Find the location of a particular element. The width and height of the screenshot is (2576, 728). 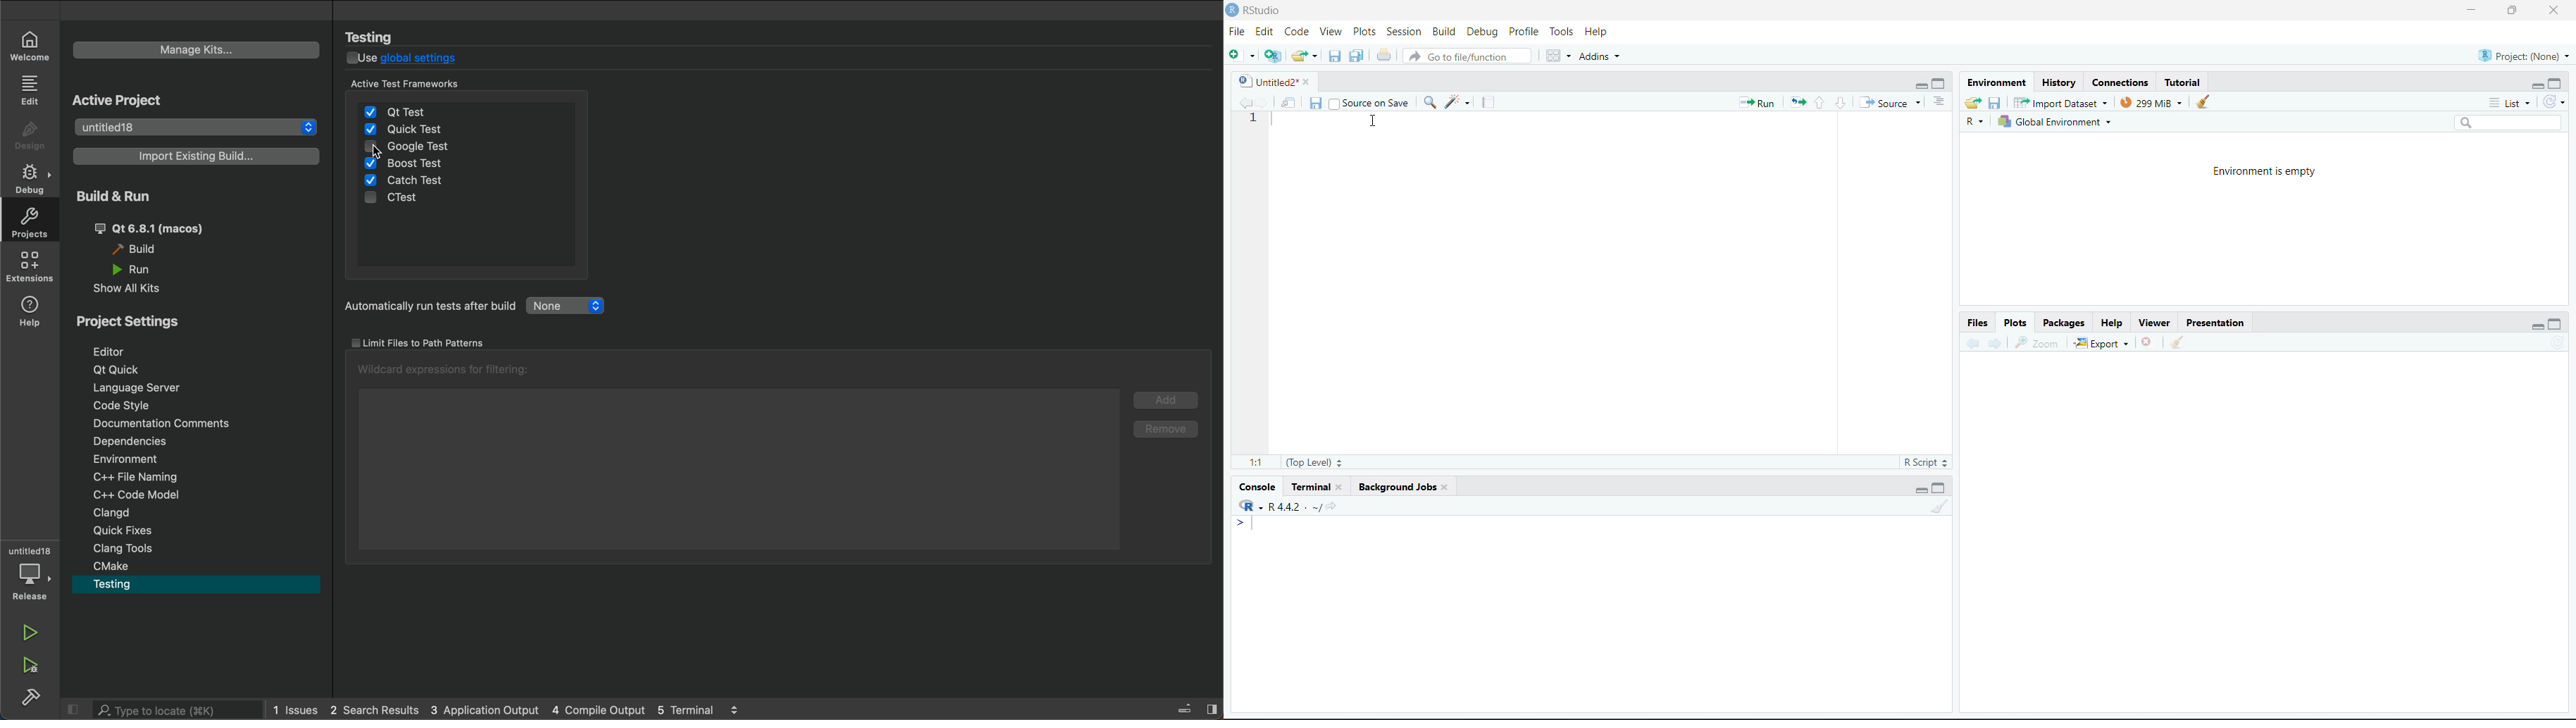

New file is located at coordinates (1242, 56).